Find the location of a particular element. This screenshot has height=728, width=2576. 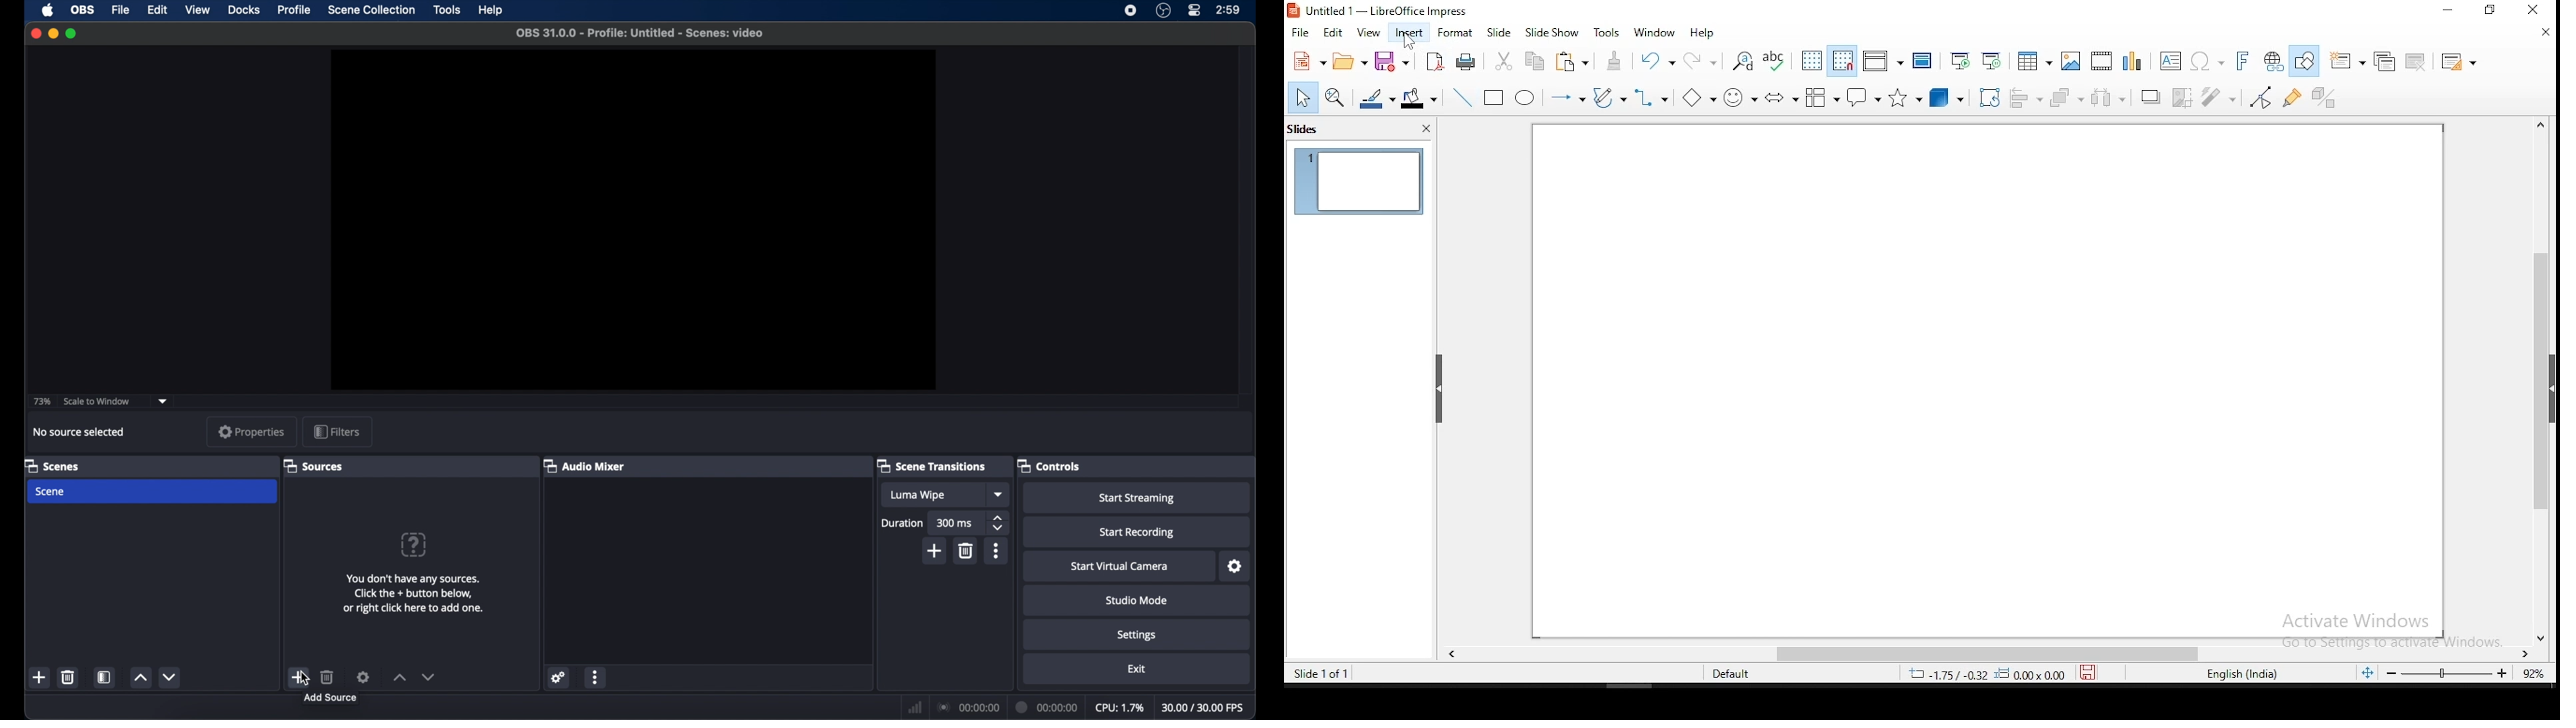

maximize is located at coordinates (71, 33).